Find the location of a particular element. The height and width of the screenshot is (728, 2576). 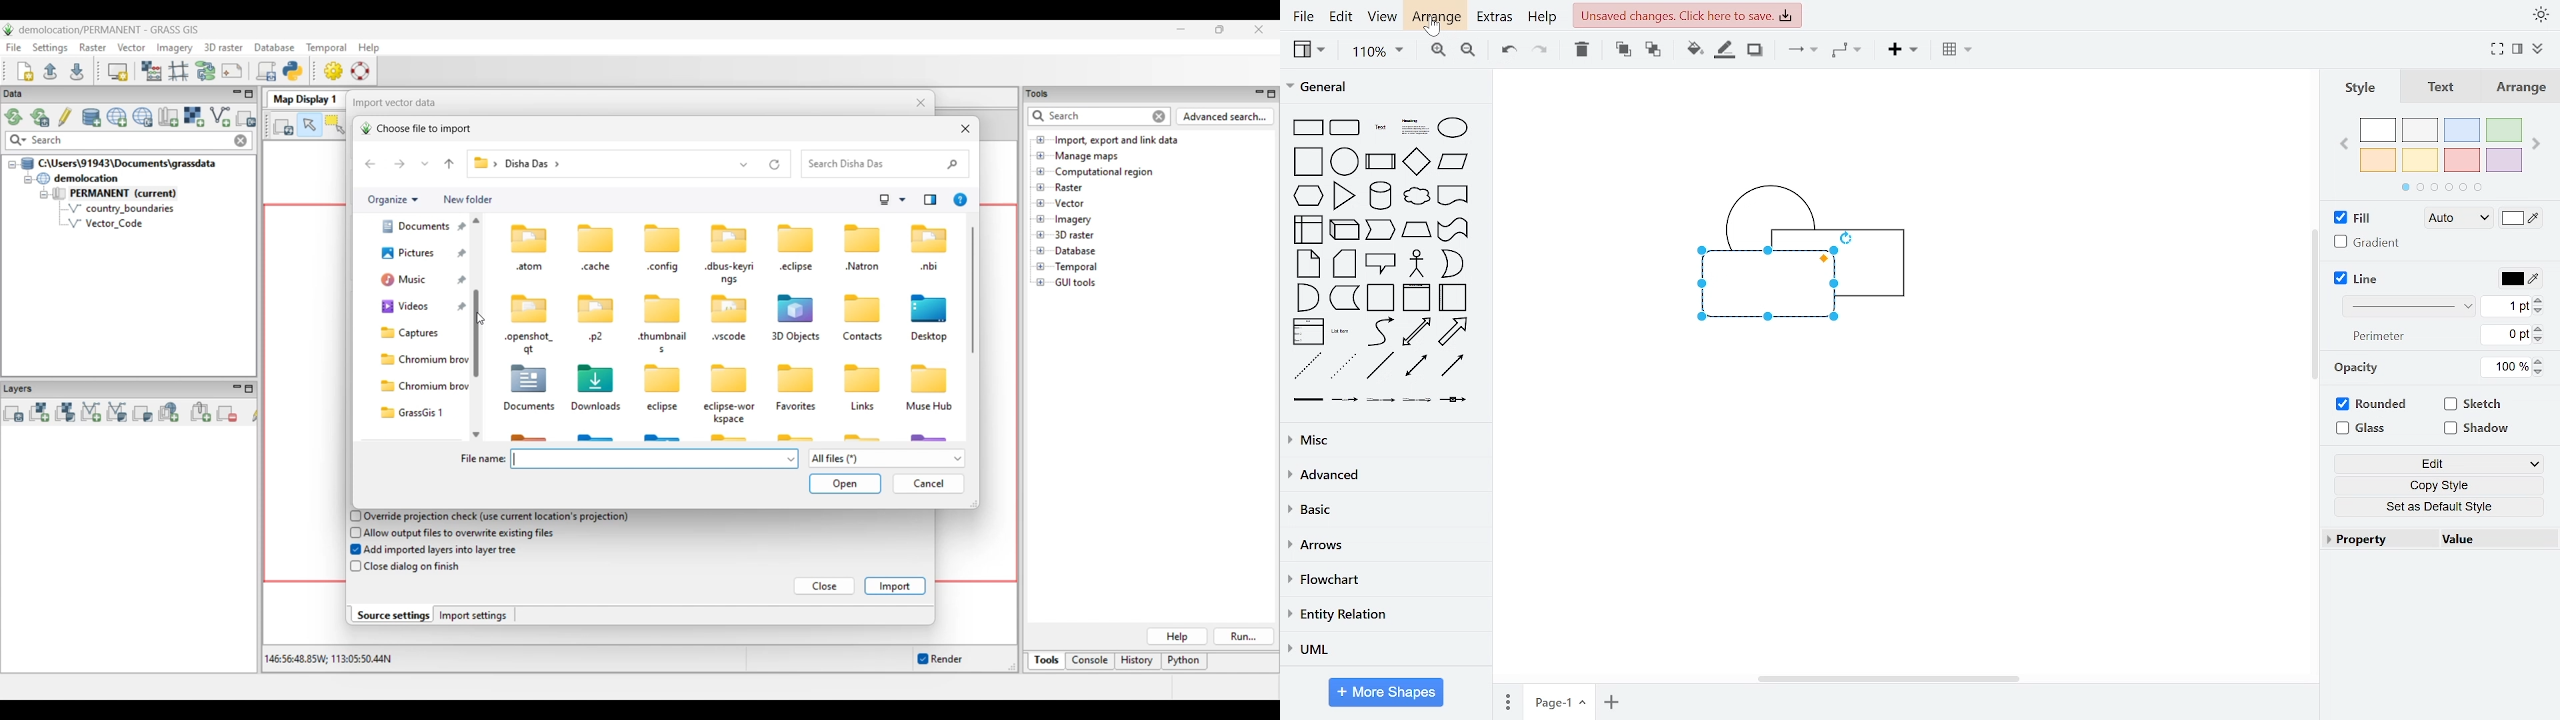

set as default style is located at coordinates (2433, 506).